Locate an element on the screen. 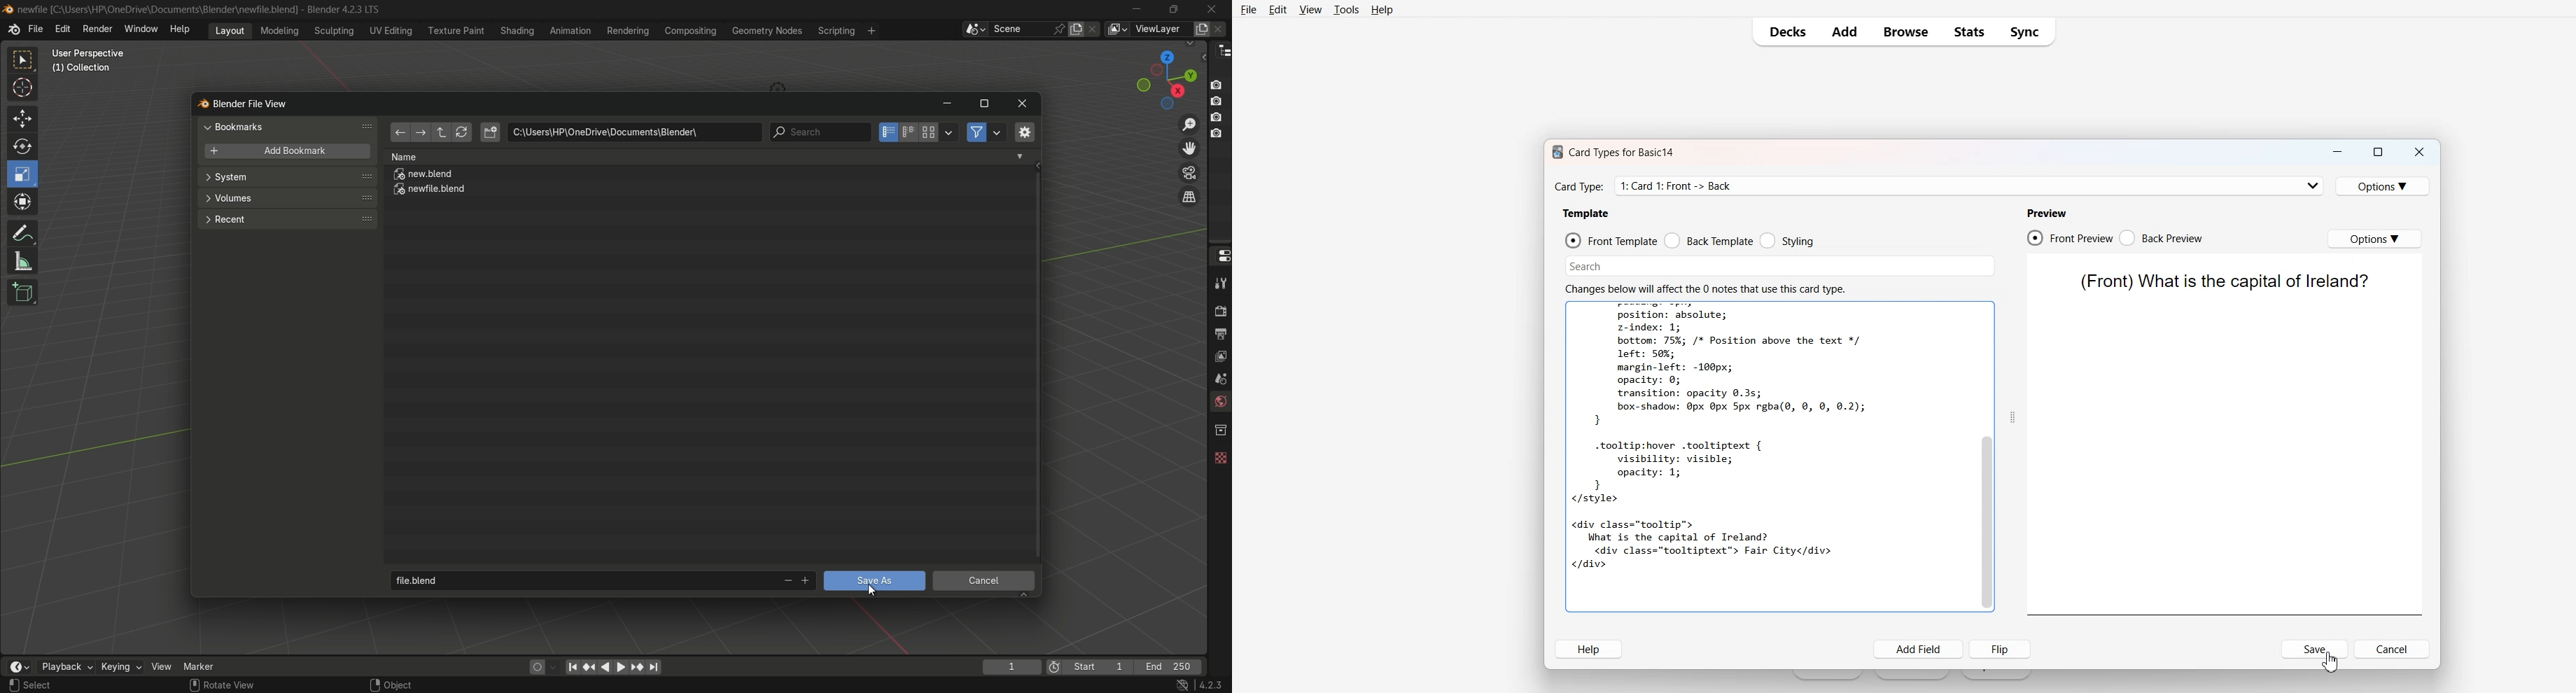  add bookmark is located at coordinates (284, 152).